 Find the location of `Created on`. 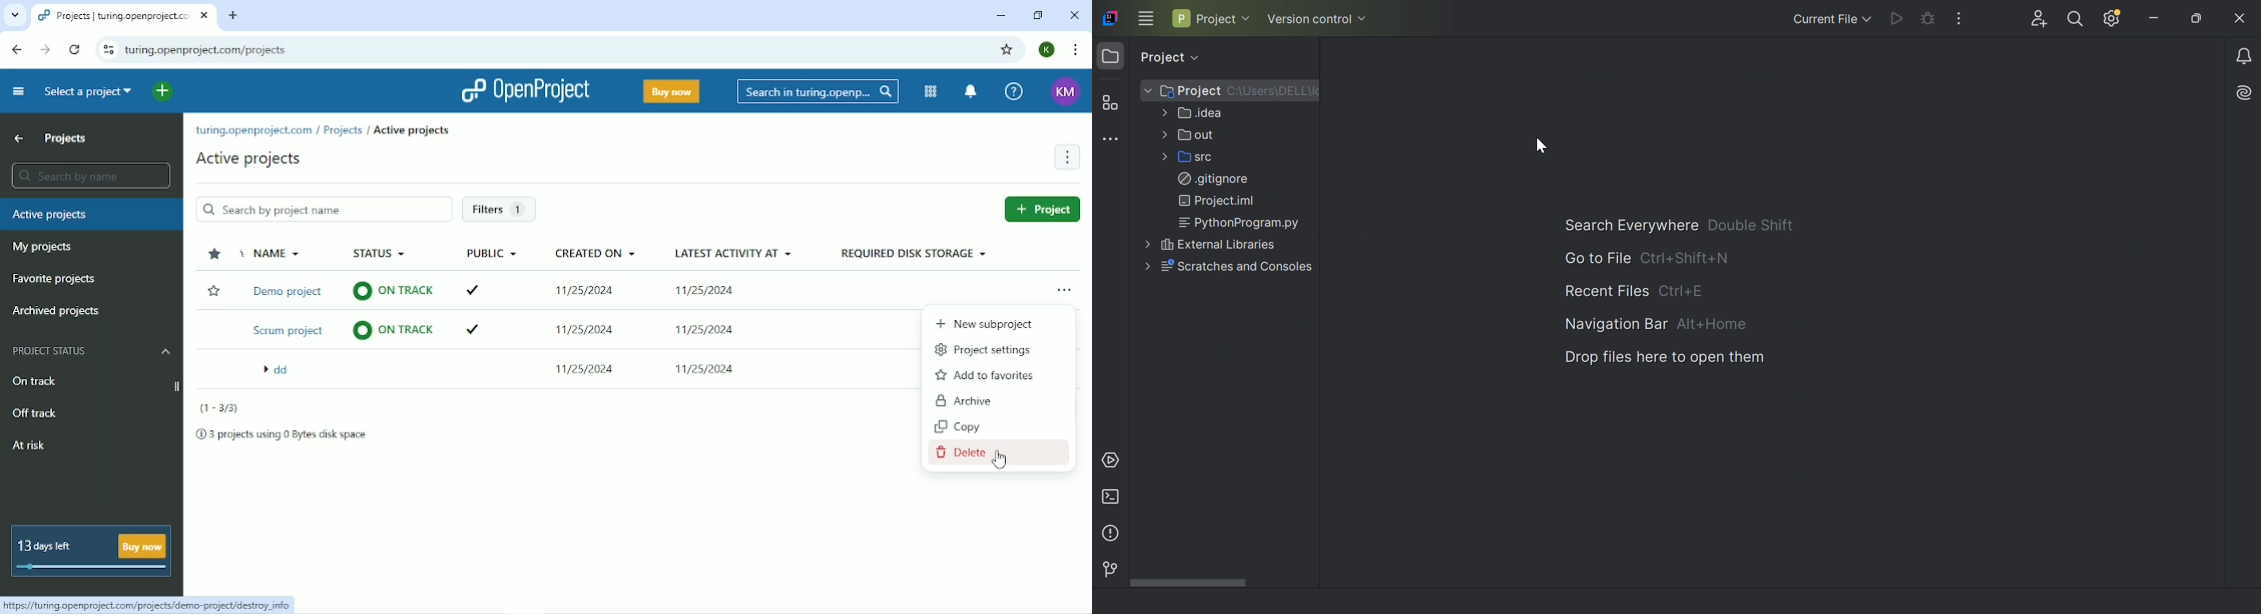

Created on is located at coordinates (597, 254).